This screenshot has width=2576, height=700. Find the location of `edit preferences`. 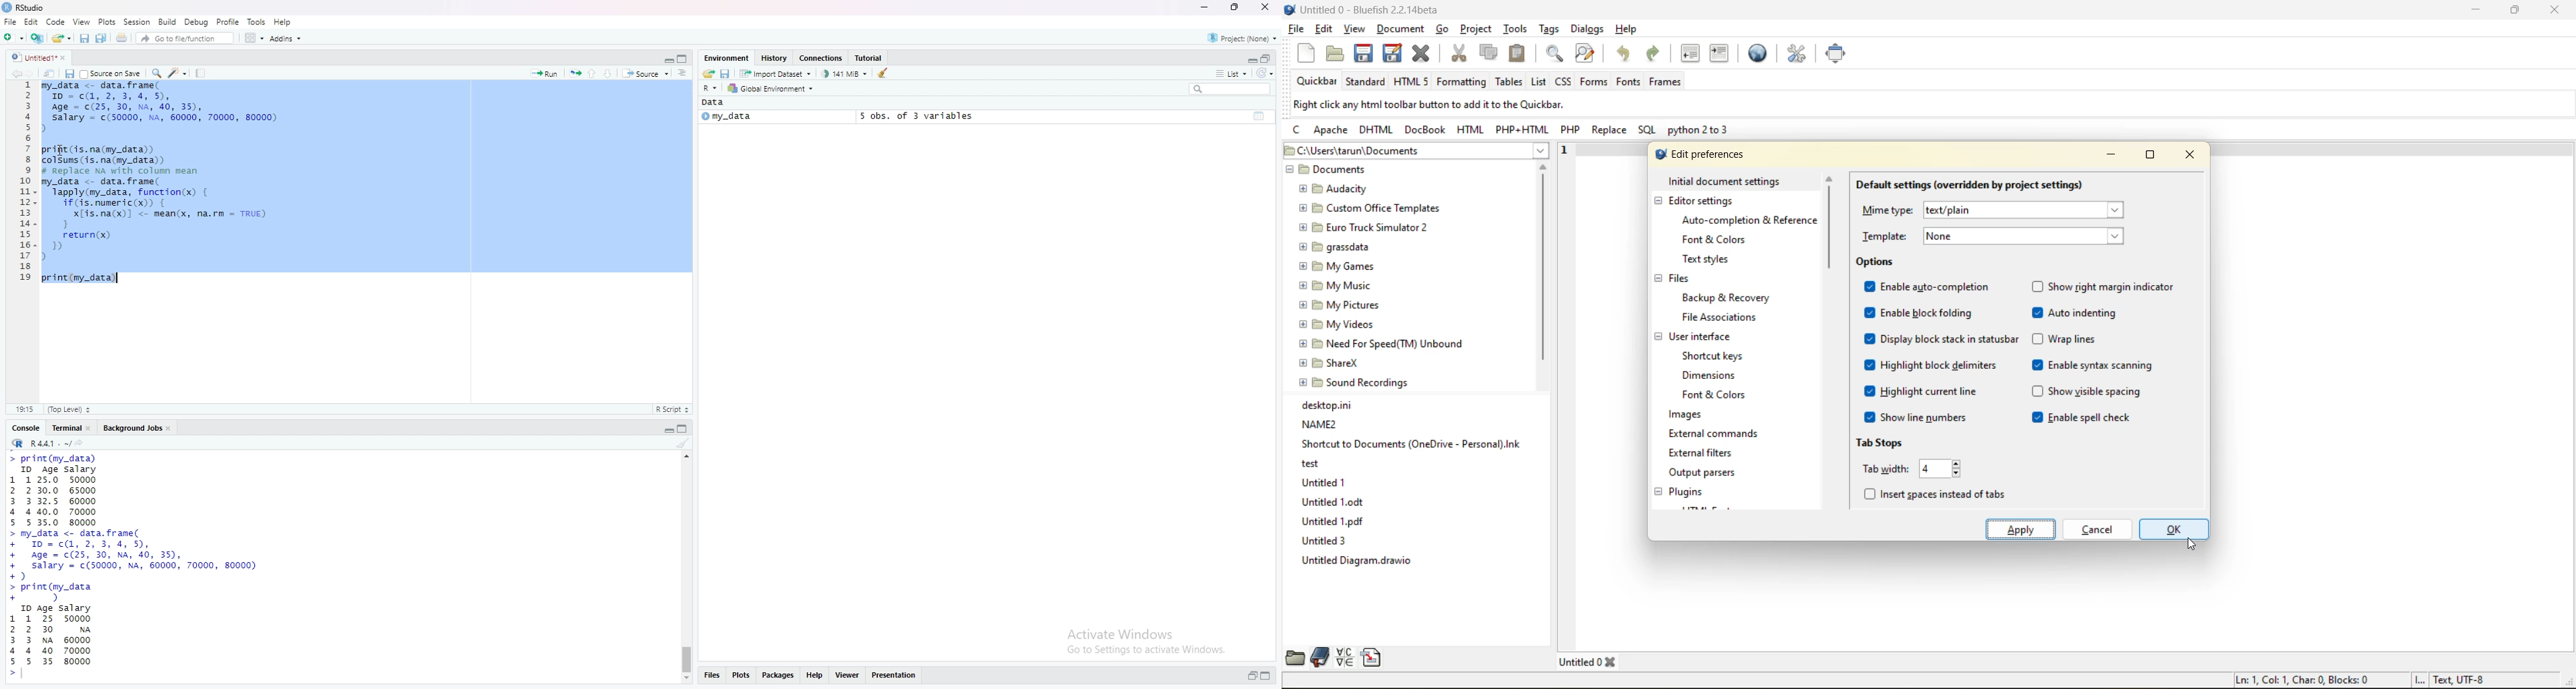

edit preferences is located at coordinates (1700, 153).